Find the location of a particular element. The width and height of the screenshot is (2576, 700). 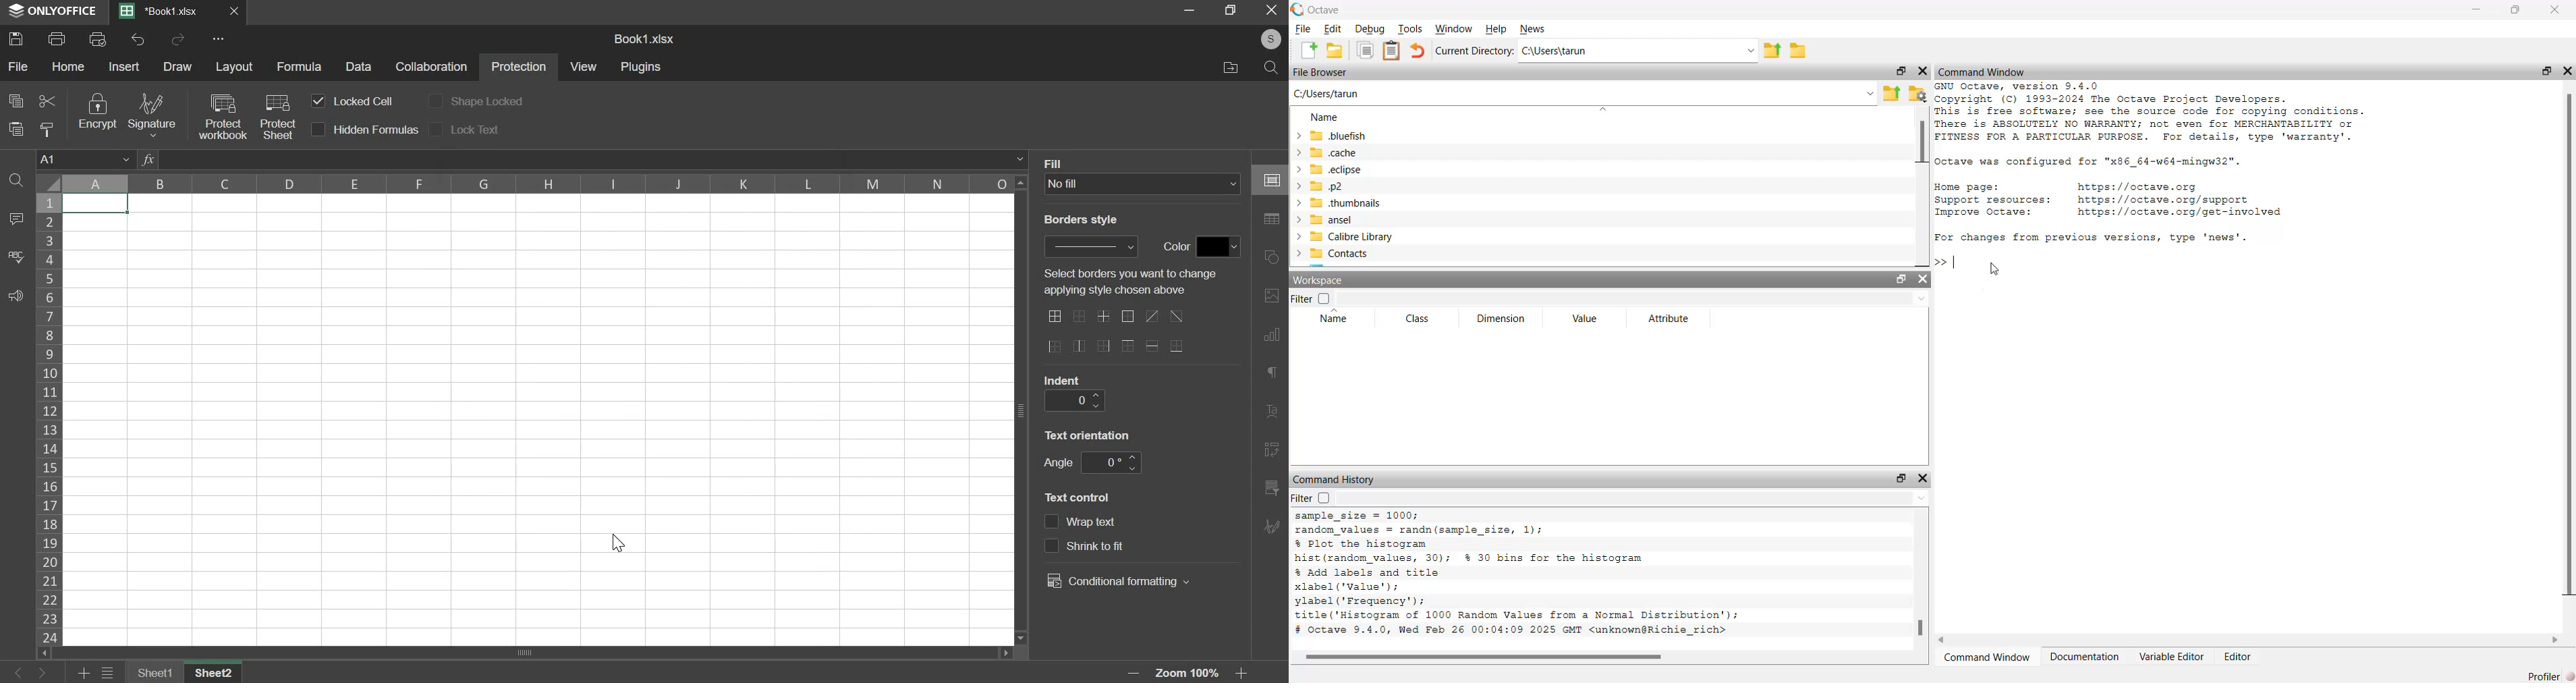

Home page: is located at coordinates (1965, 187).